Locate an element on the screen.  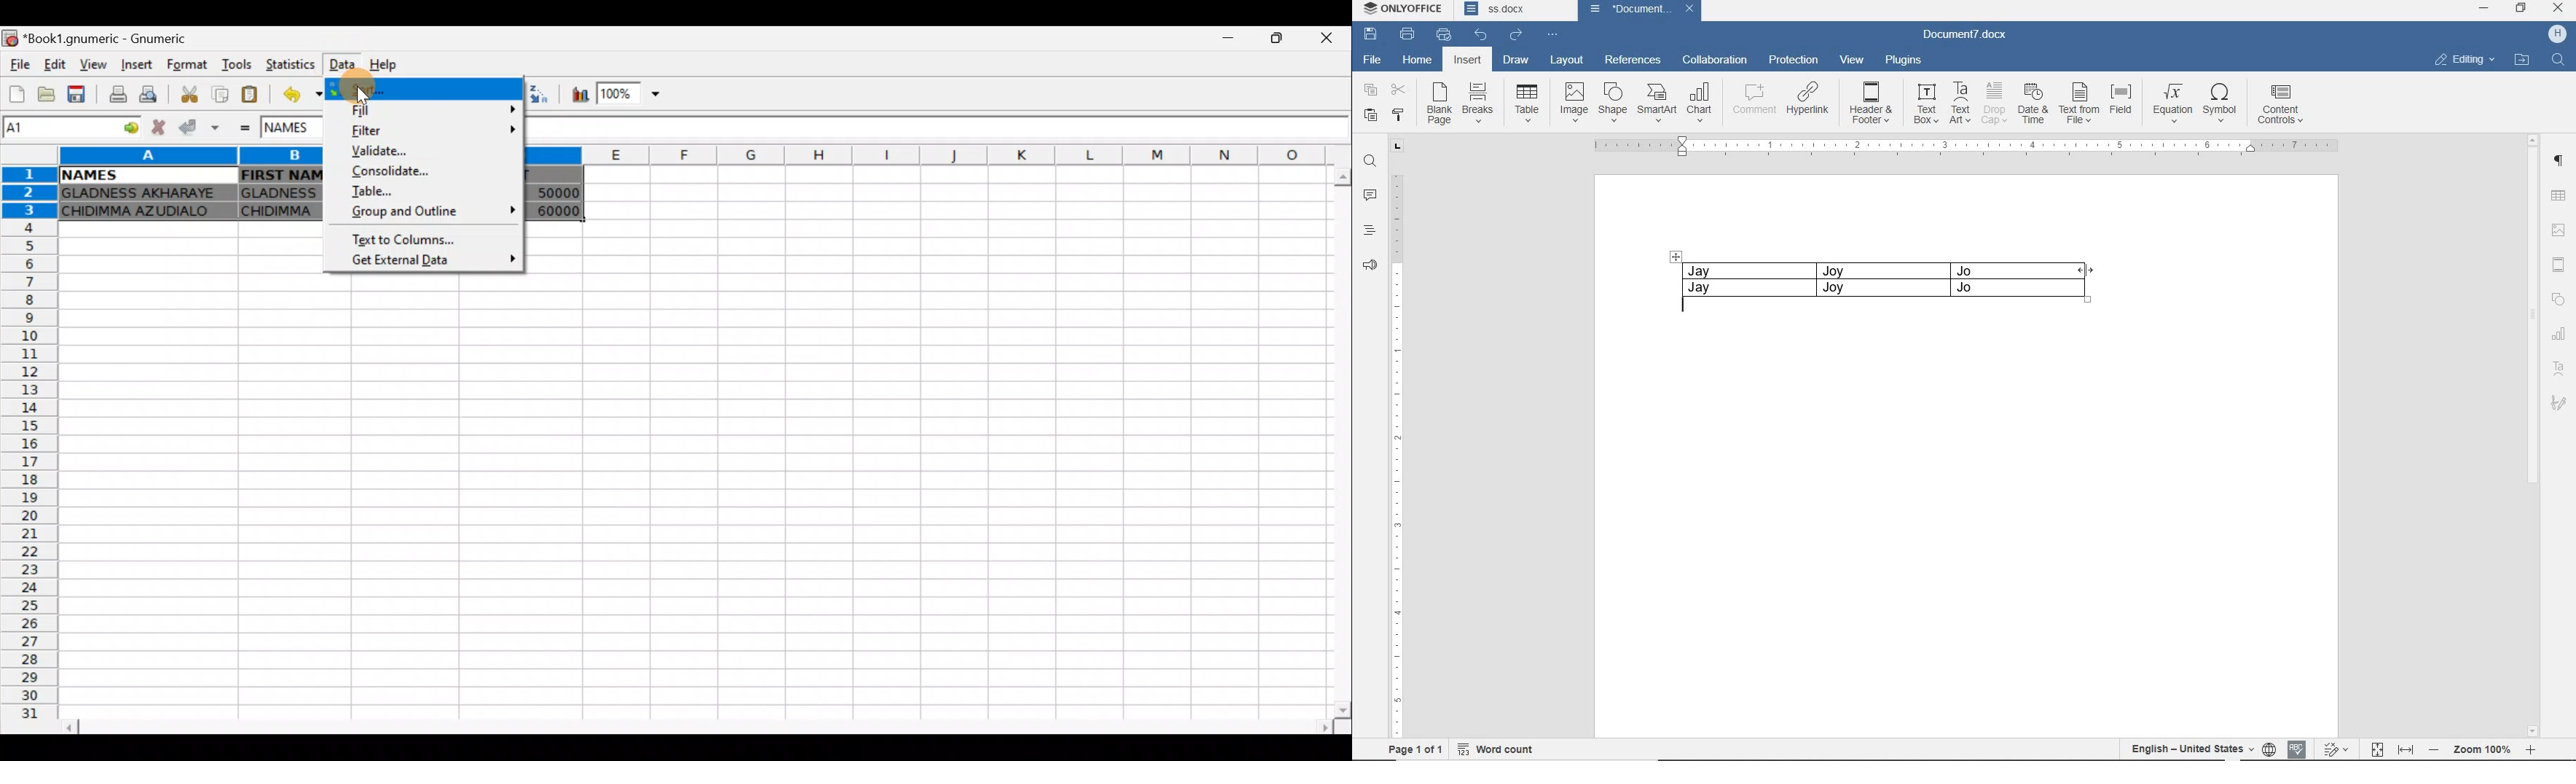
SPELL CHECKING is located at coordinates (2298, 747).